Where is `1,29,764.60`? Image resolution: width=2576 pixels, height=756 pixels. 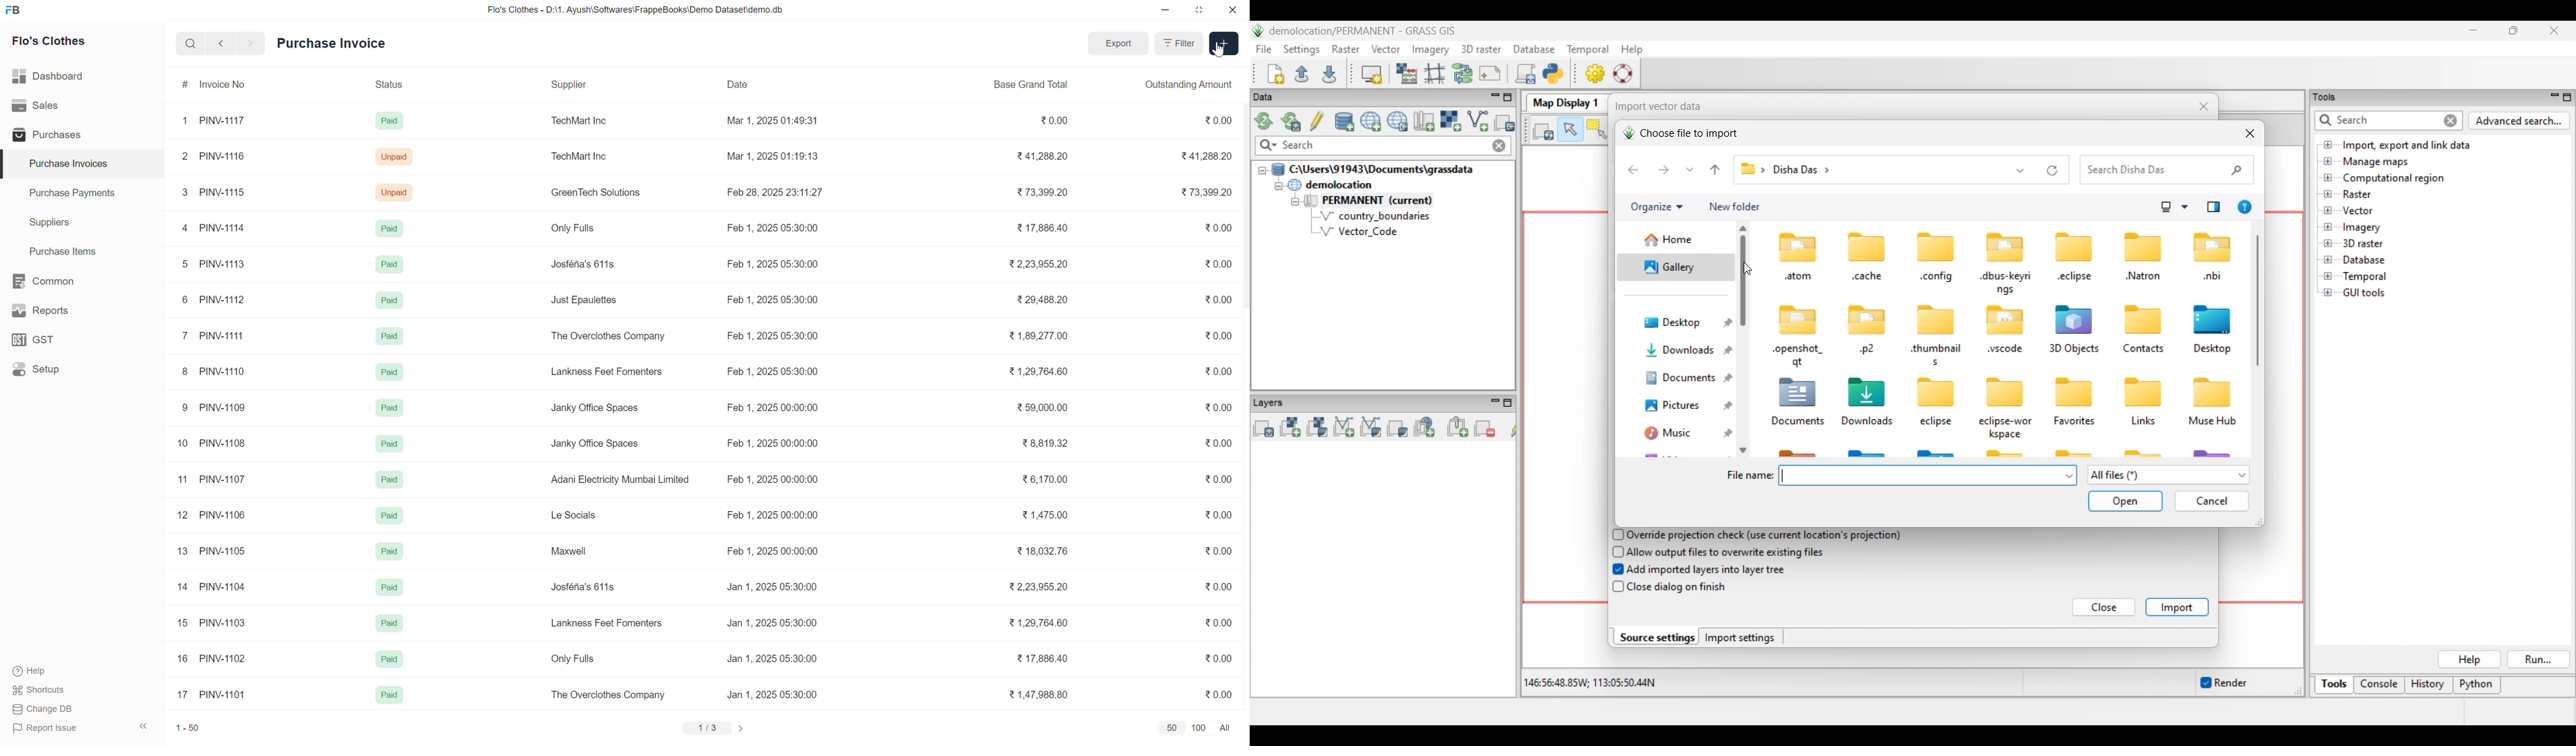
1,29,764.60 is located at coordinates (1036, 622).